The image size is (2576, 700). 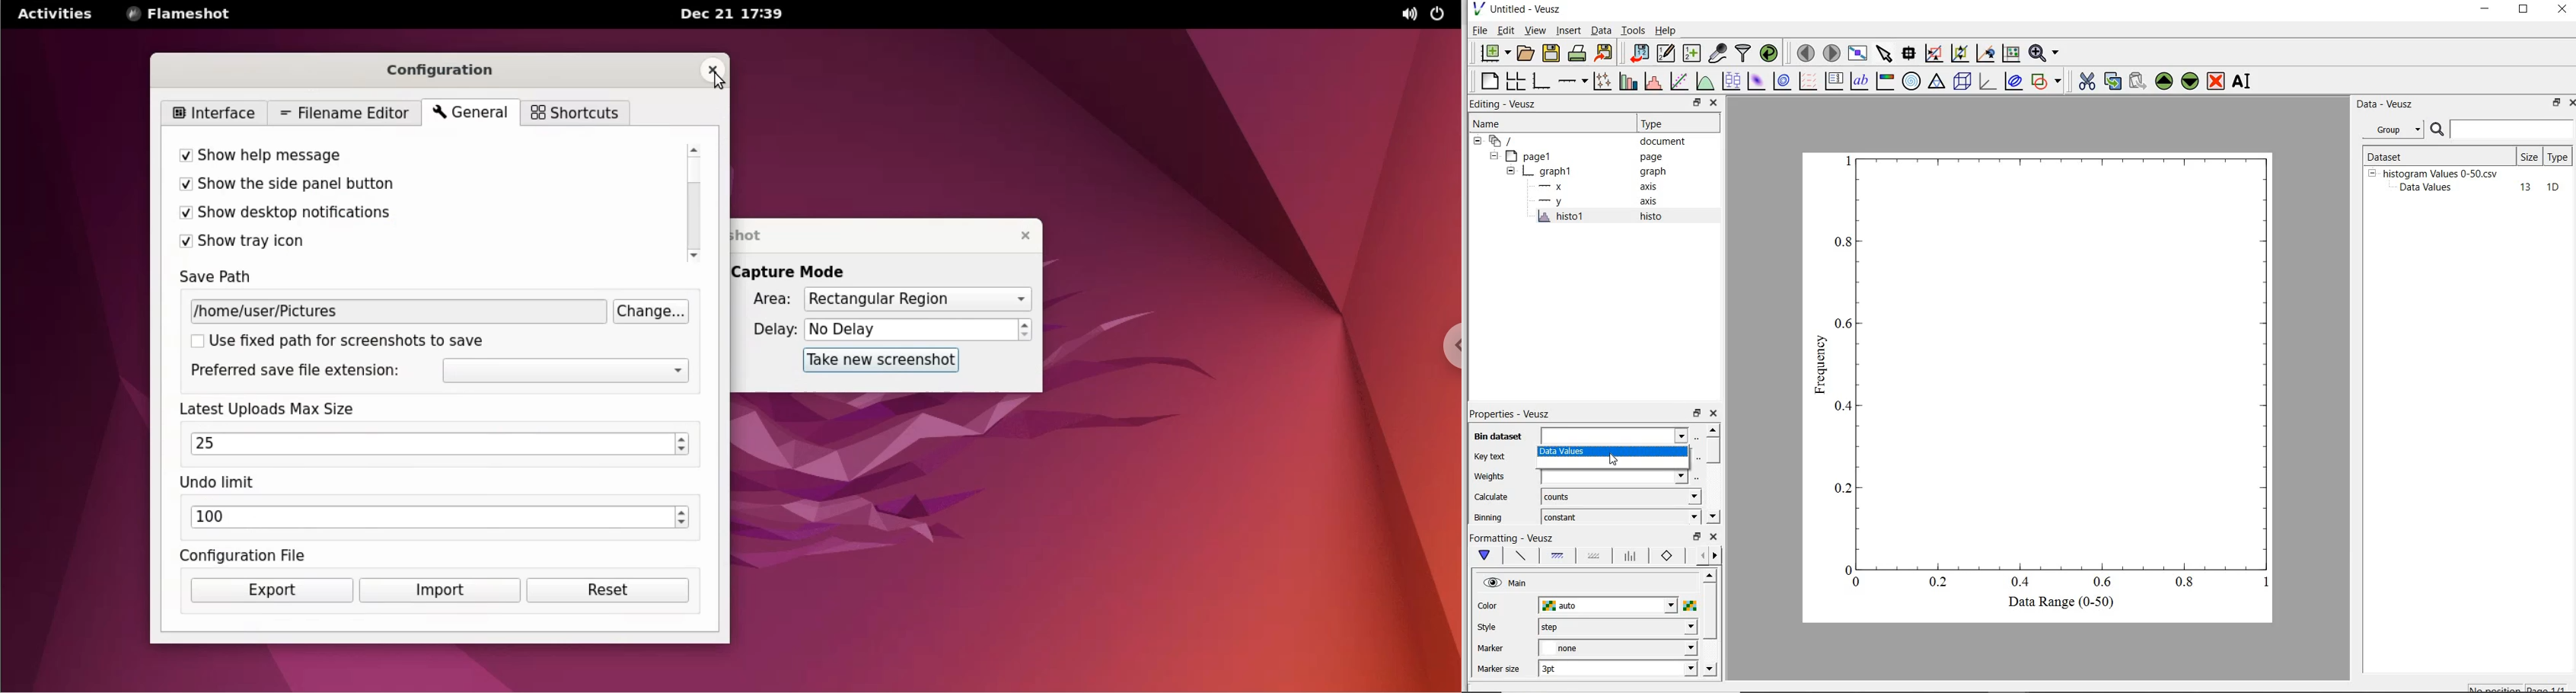 What do you see at coordinates (1617, 476) in the screenshot?
I see `input weights` at bounding box center [1617, 476].